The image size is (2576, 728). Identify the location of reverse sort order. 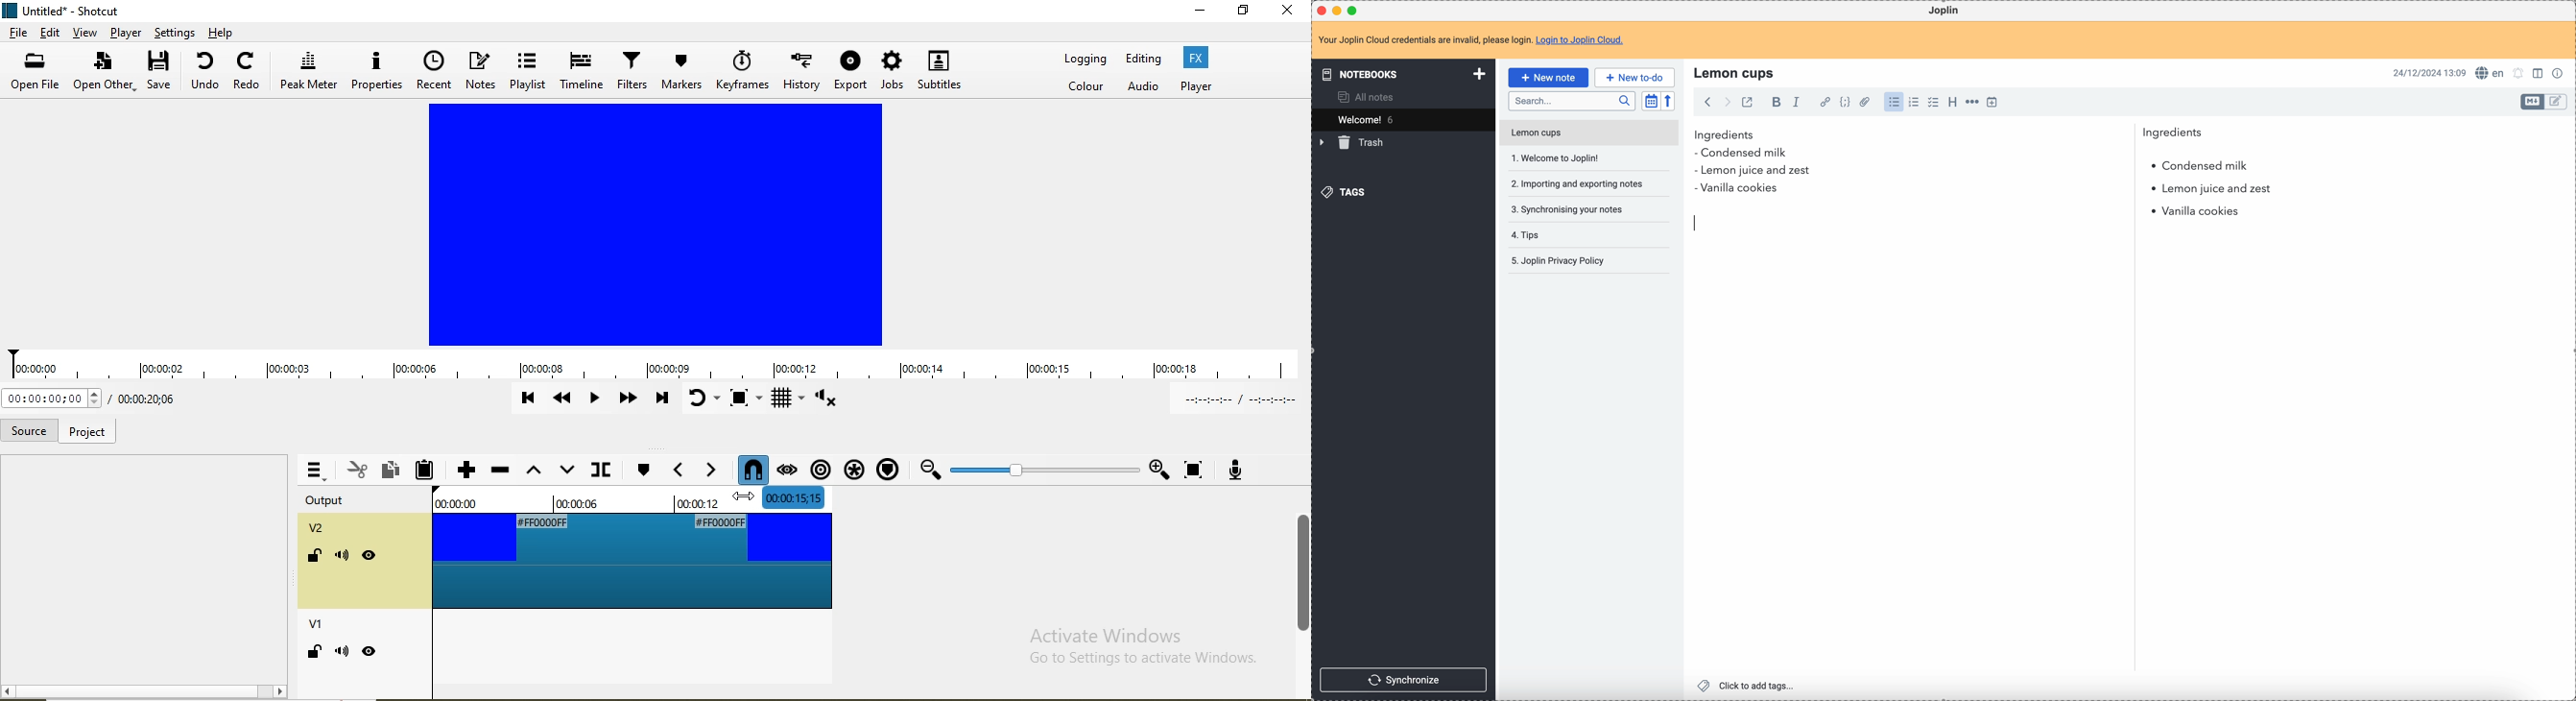
(1670, 101).